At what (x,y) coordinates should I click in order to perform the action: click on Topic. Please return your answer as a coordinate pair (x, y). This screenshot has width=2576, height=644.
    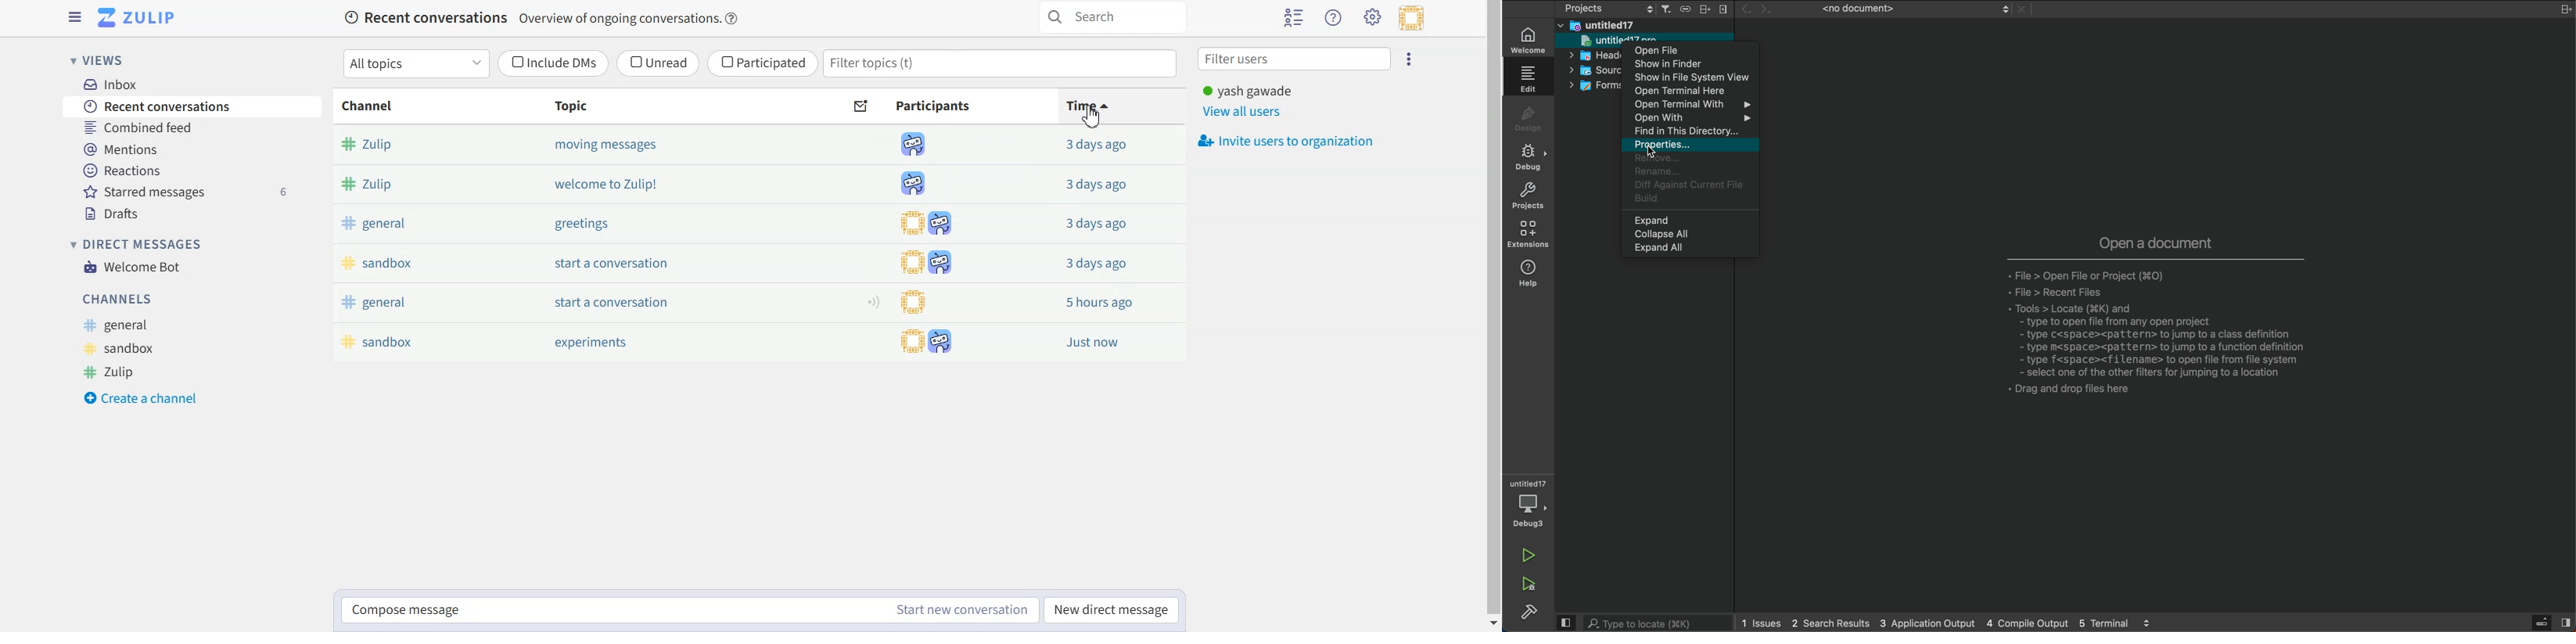
    Looking at the image, I should click on (595, 106).